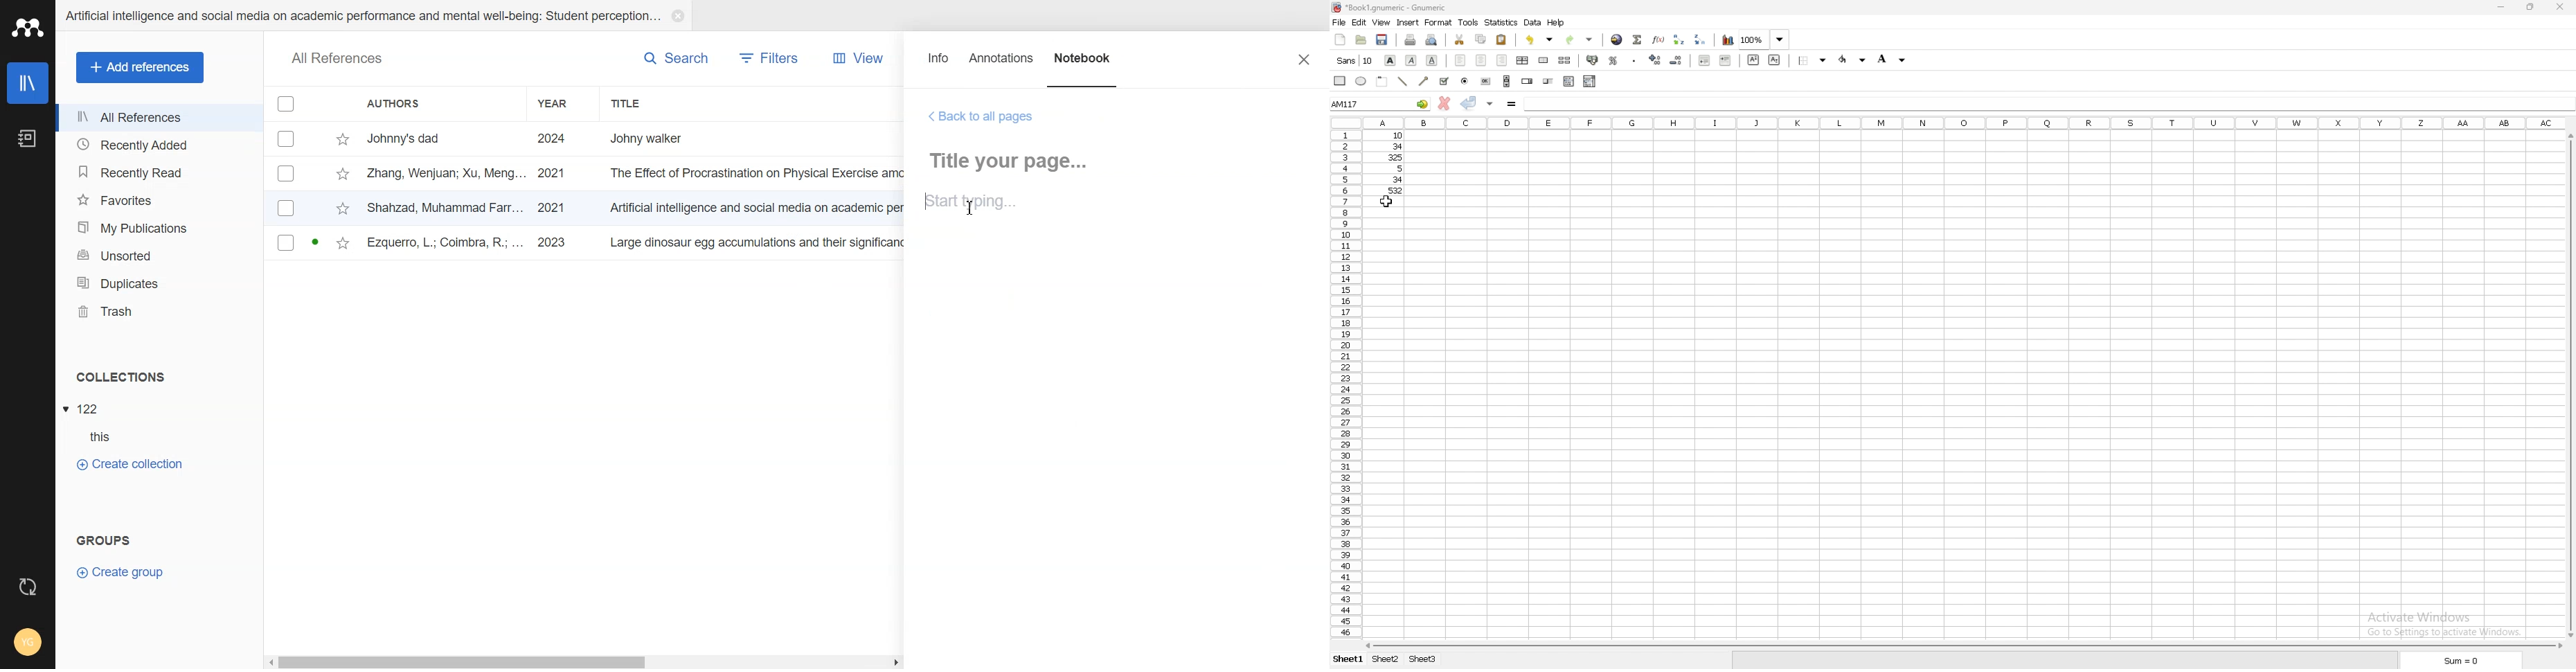 The height and width of the screenshot is (672, 2576). Describe the element at coordinates (551, 208) in the screenshot. I see `2021` at that location.